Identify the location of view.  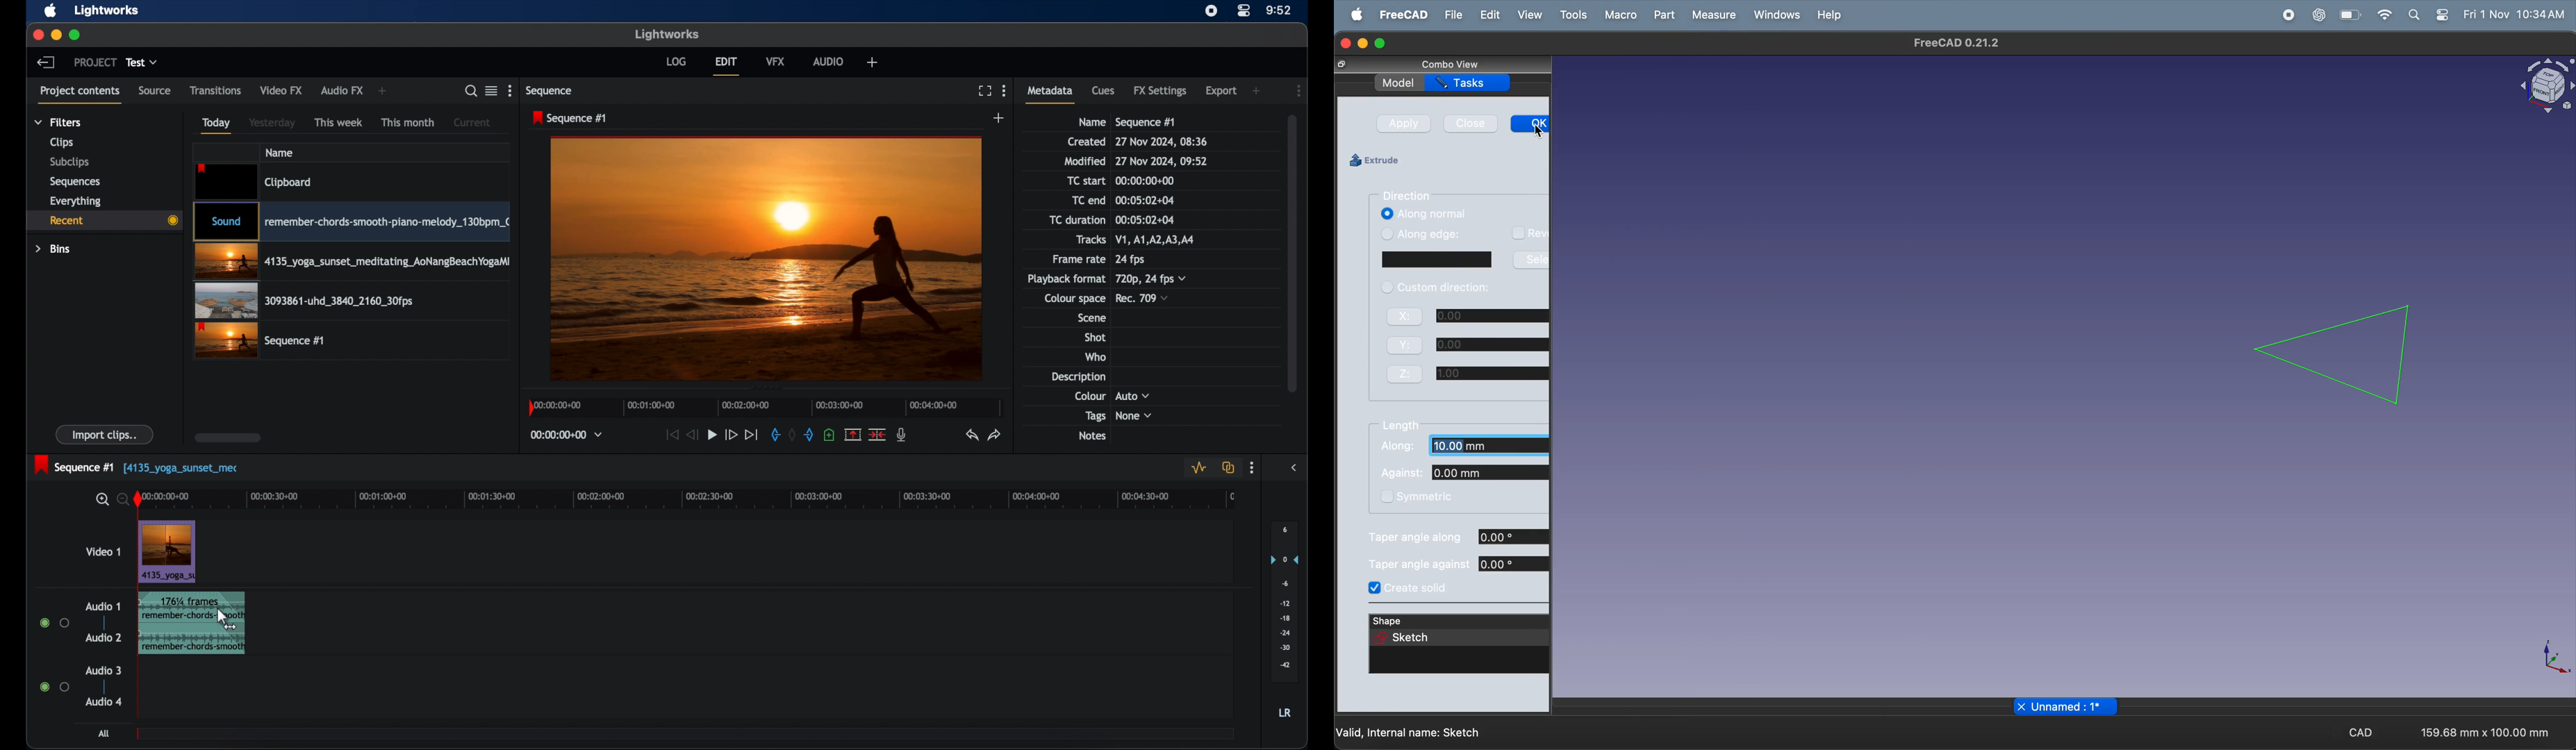
(1531, 14).